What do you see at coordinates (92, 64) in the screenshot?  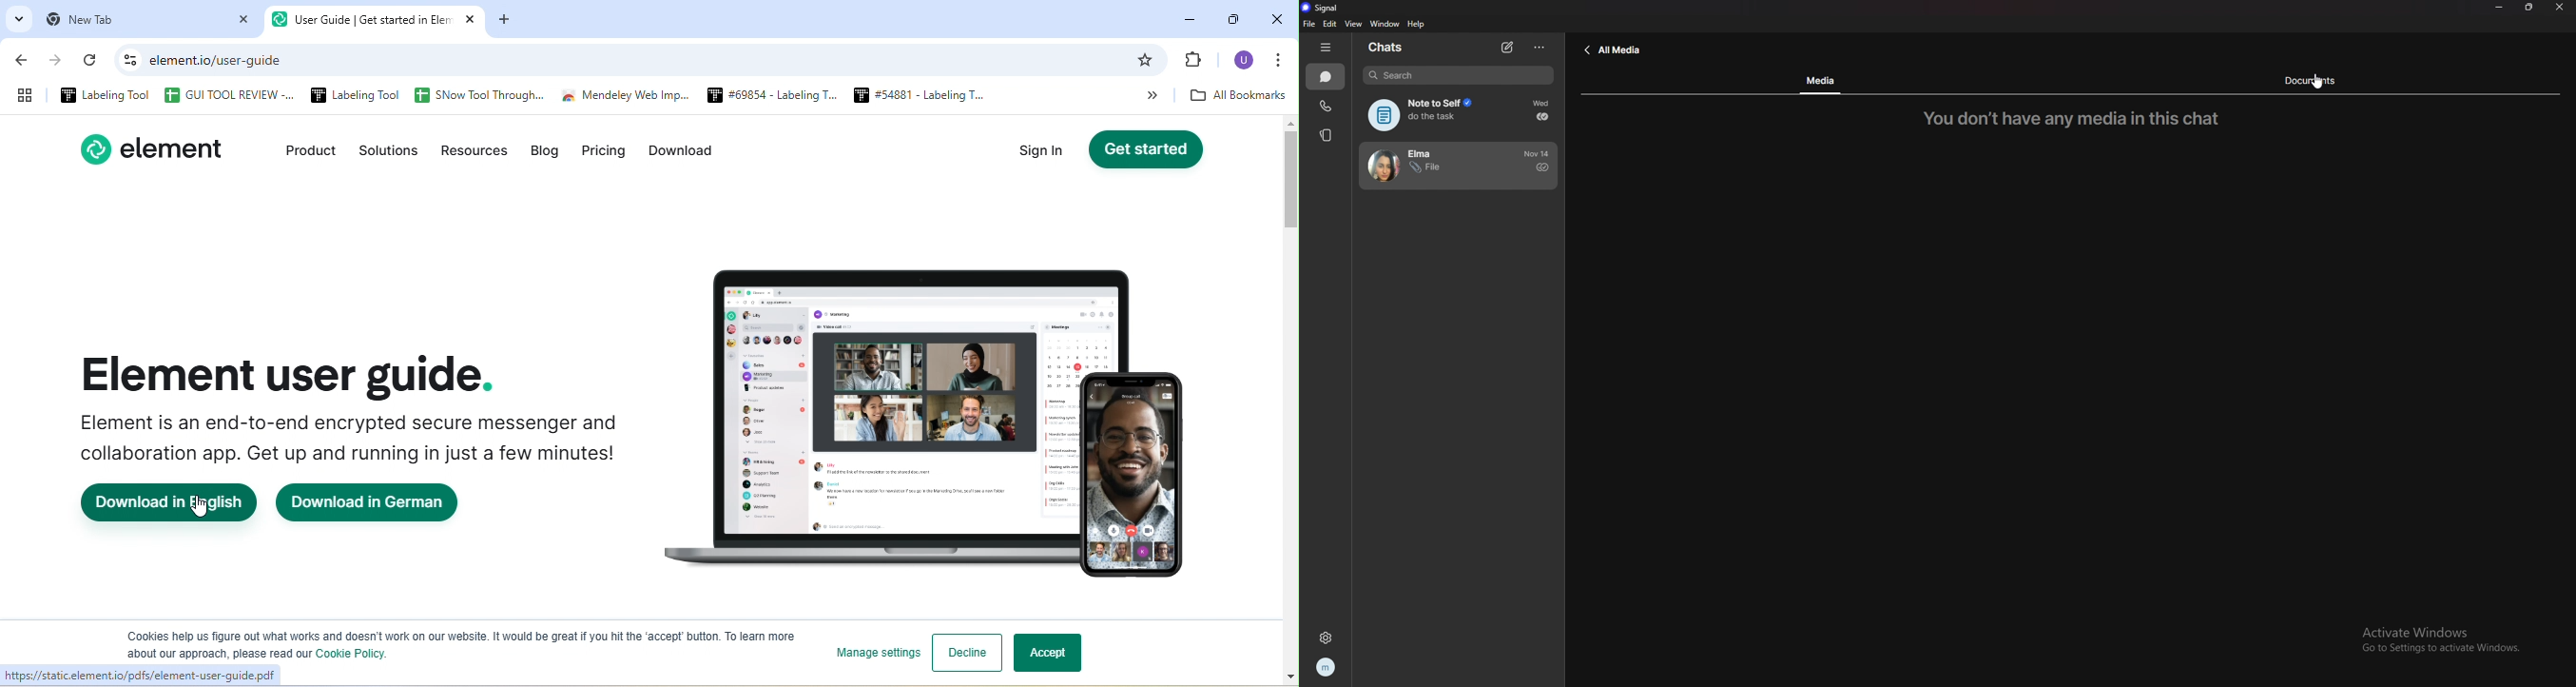 I see `reload the page` at bounding box center [92, 64].